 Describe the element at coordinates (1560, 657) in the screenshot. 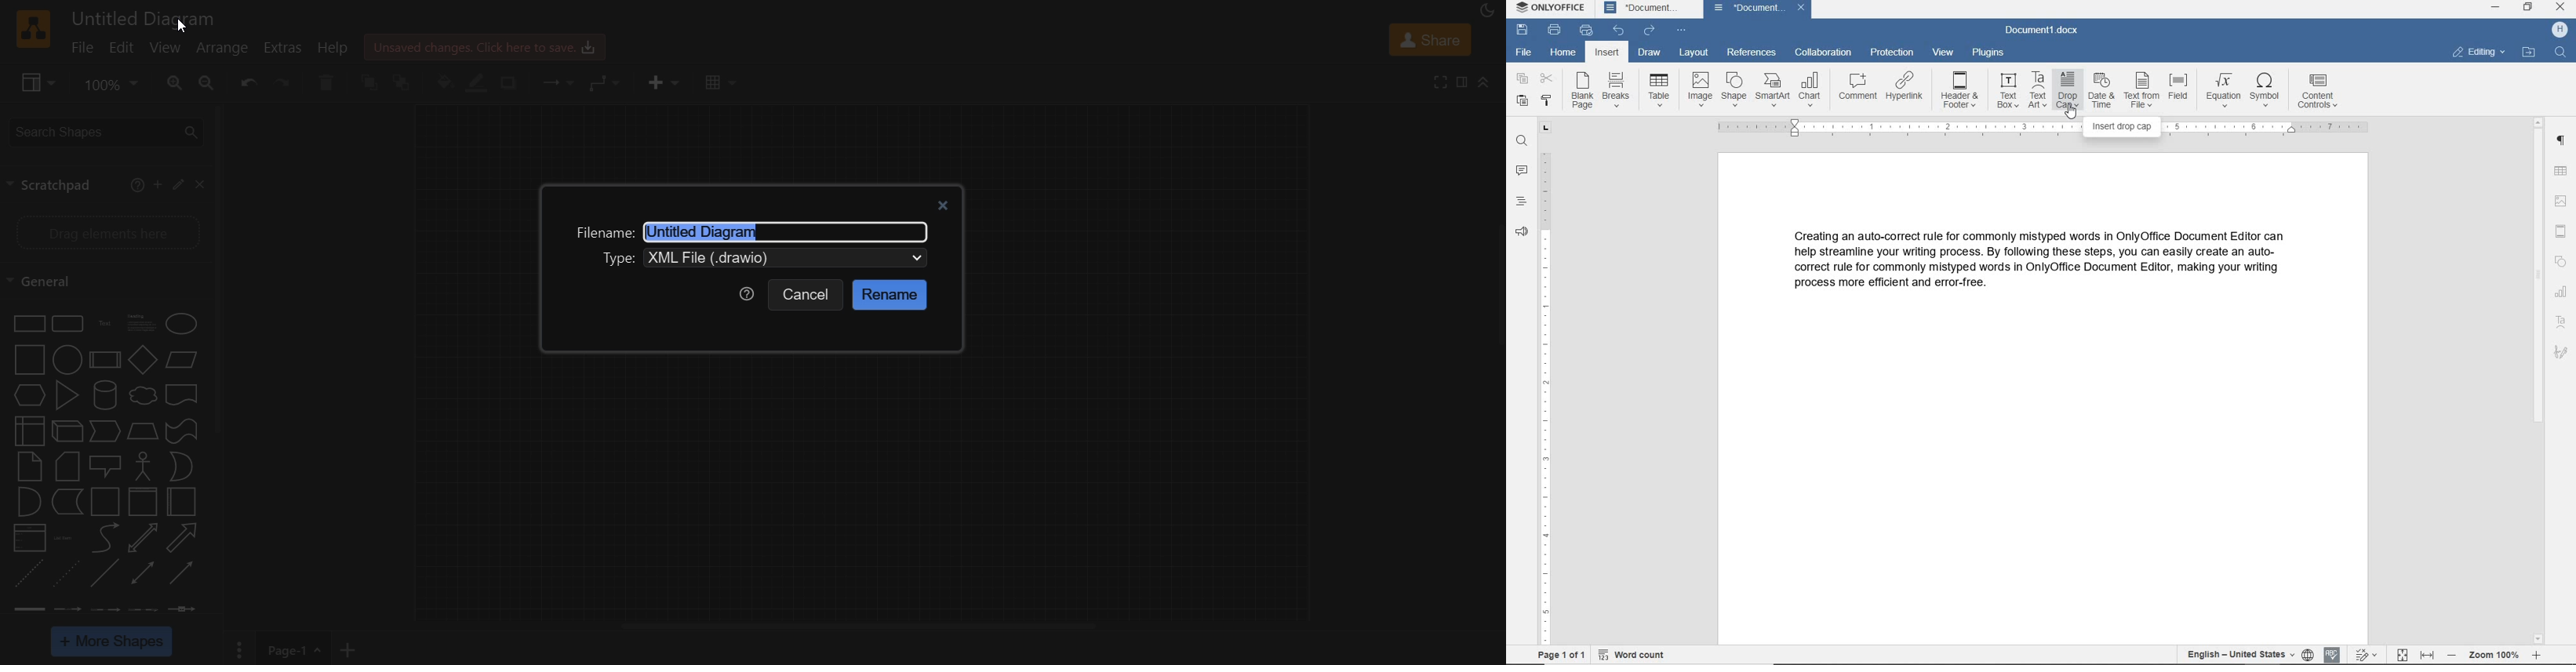

I see `page 1 of 1` at that location.